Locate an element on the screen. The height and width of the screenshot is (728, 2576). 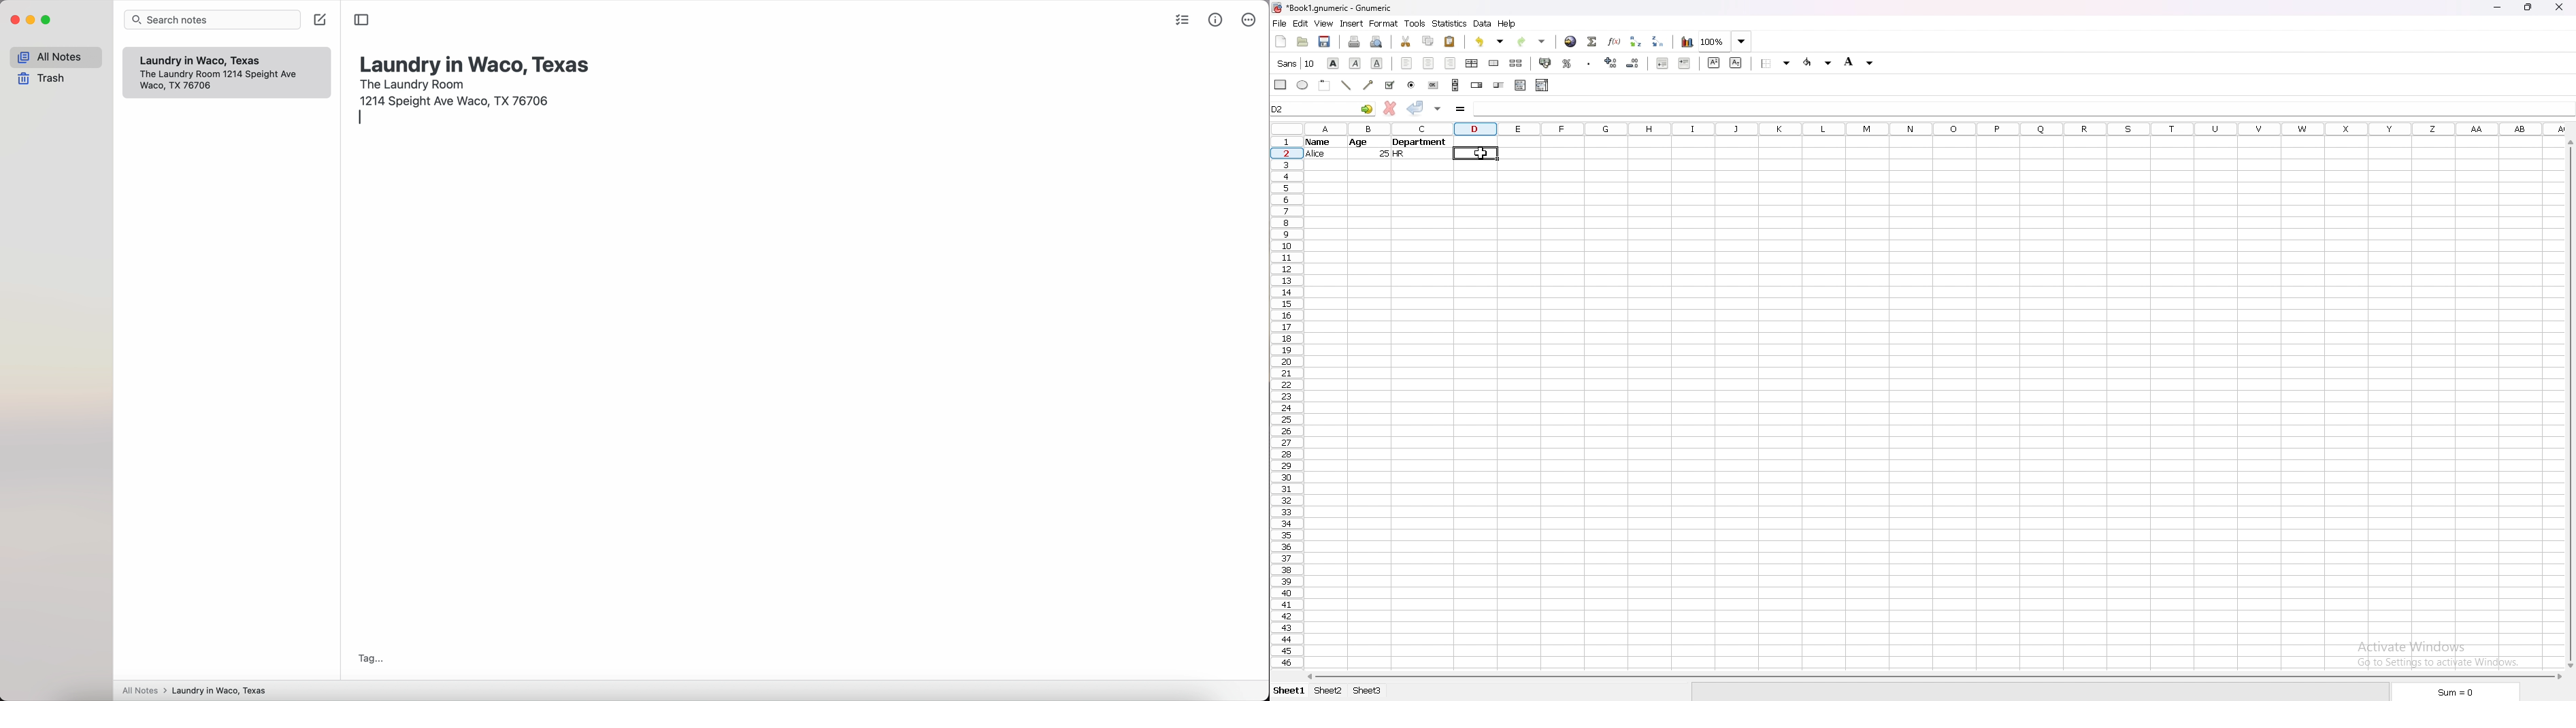
sort descending is located at coordinates (1658, 41).